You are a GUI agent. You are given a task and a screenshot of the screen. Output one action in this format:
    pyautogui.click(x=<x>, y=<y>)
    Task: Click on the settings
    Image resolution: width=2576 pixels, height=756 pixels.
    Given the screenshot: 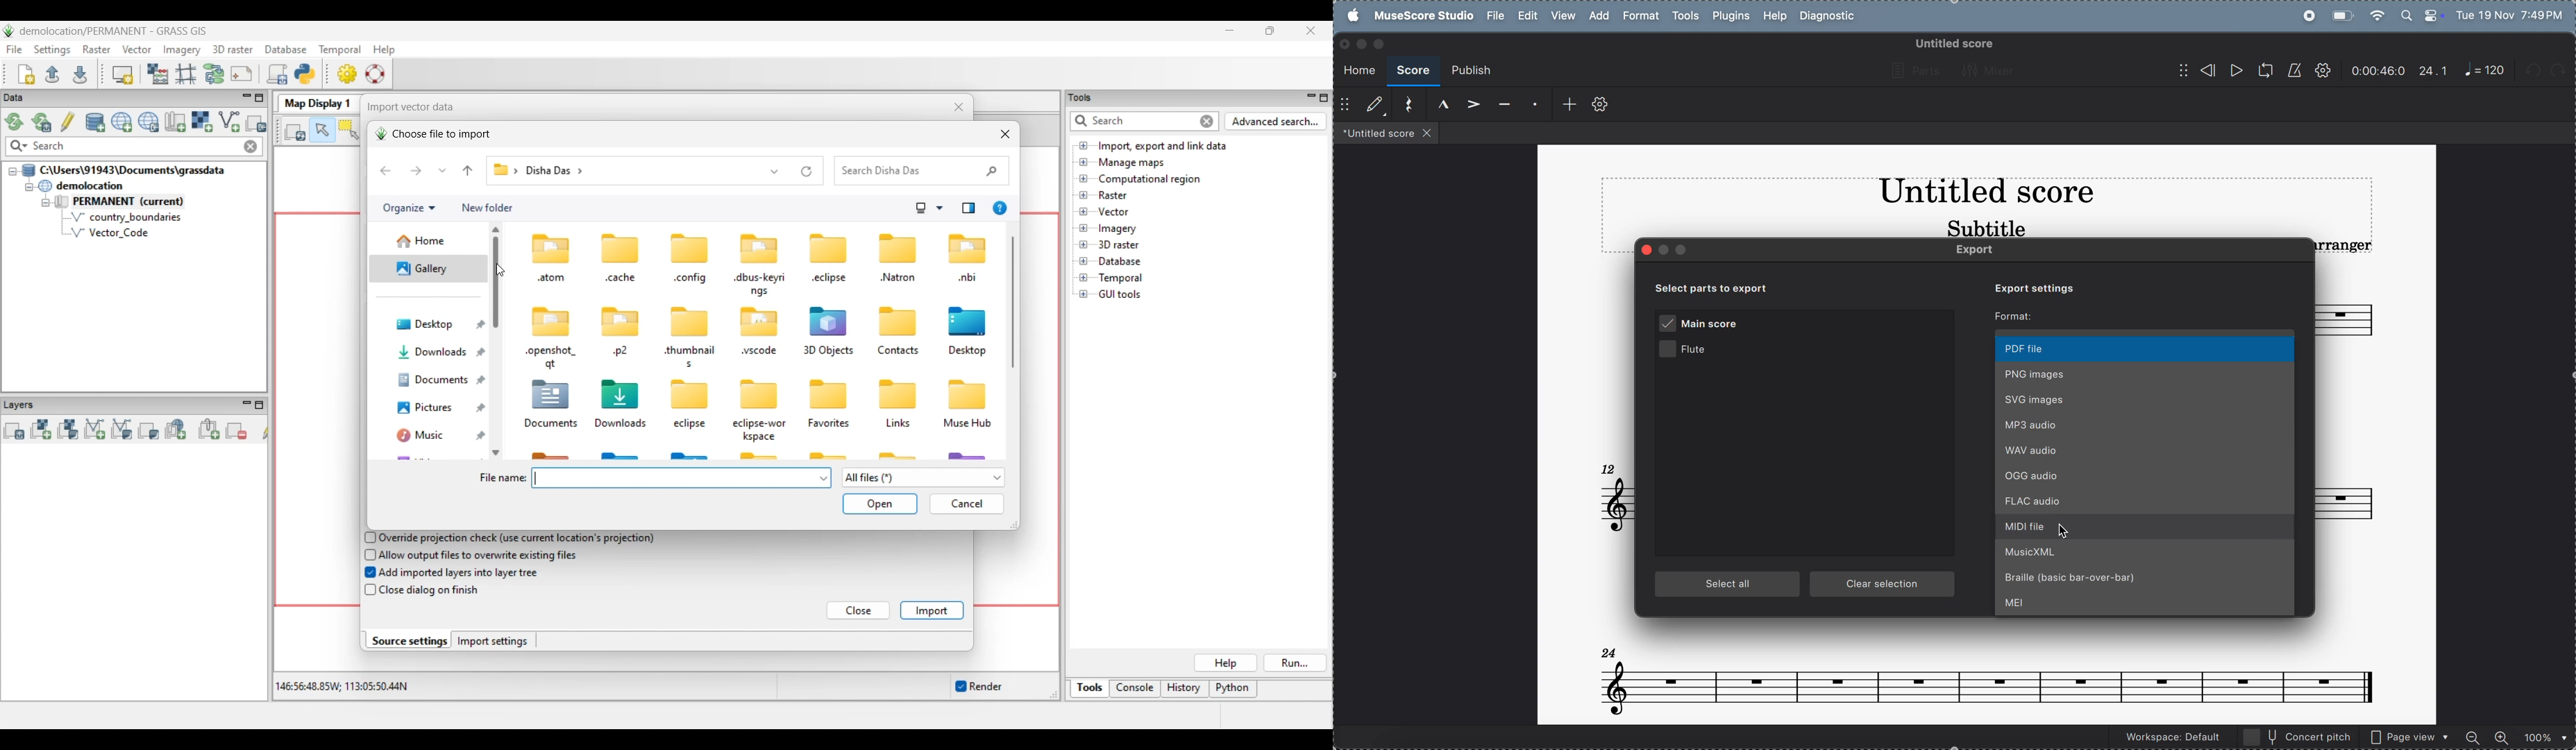 What is the action you would take?
    pyautogui.click(x=2323, y=71)
    